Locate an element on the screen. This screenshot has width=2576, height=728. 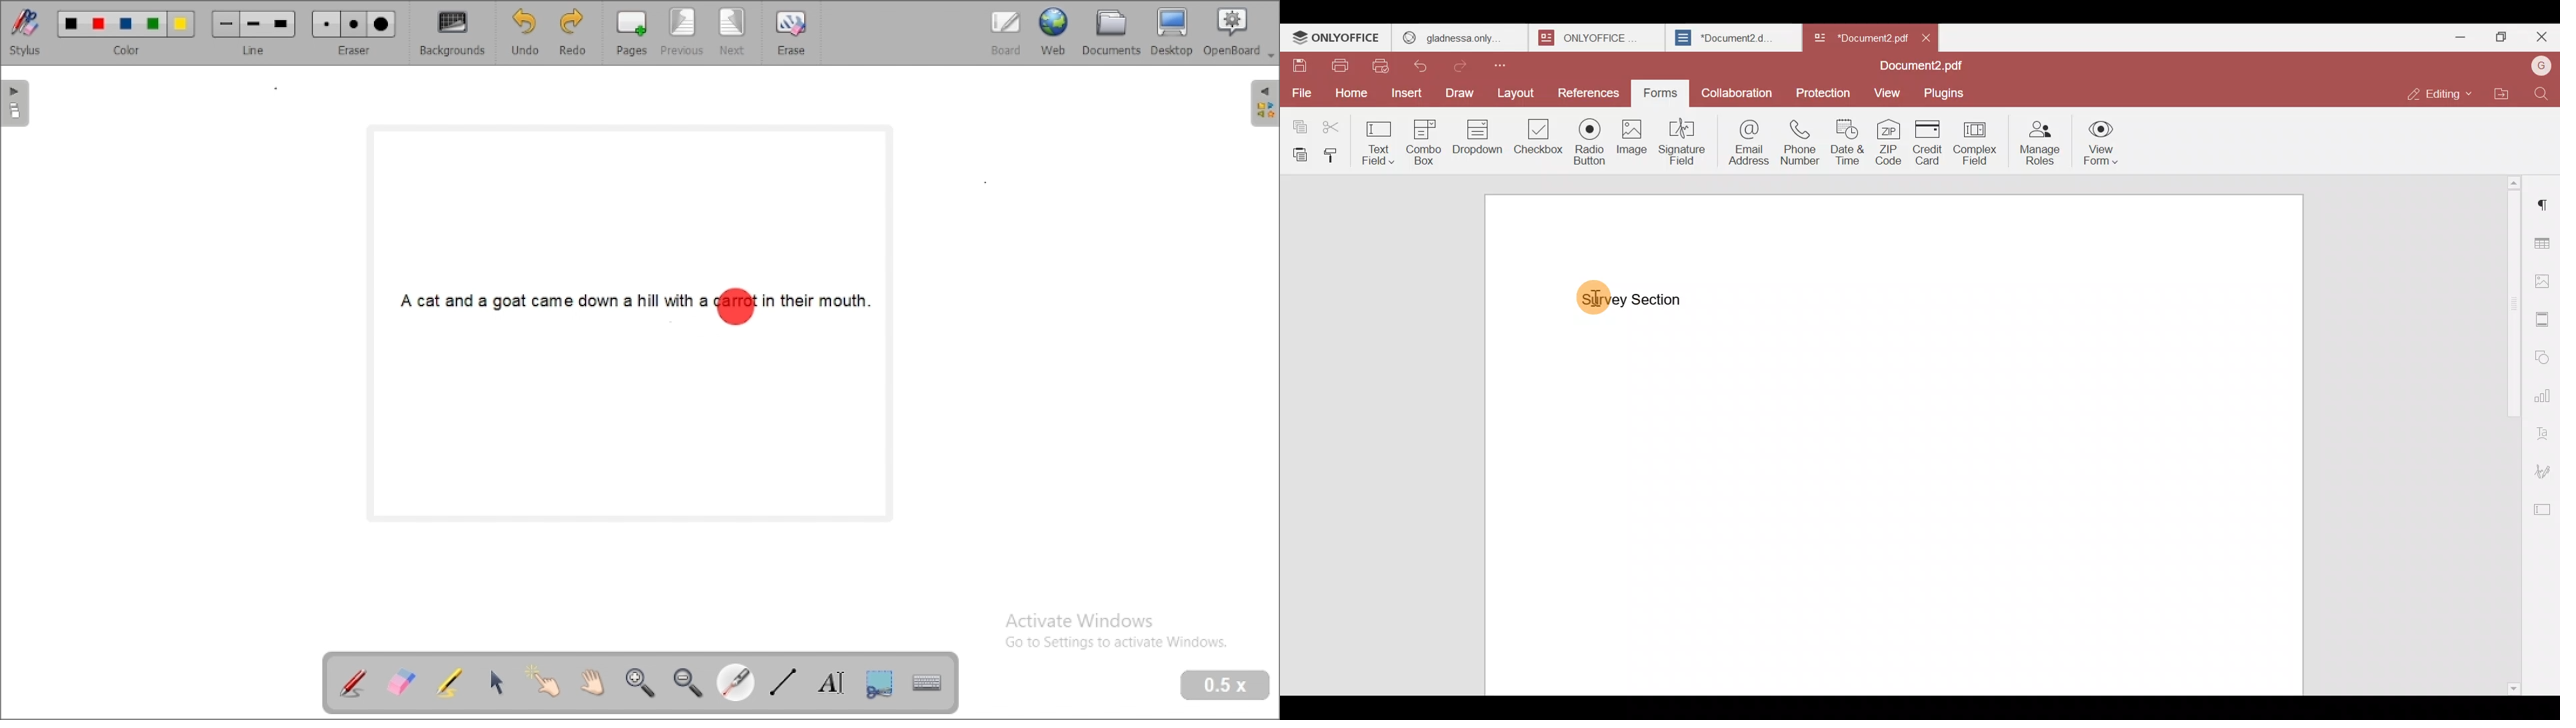
Find is located at coordinates (2545, 94).